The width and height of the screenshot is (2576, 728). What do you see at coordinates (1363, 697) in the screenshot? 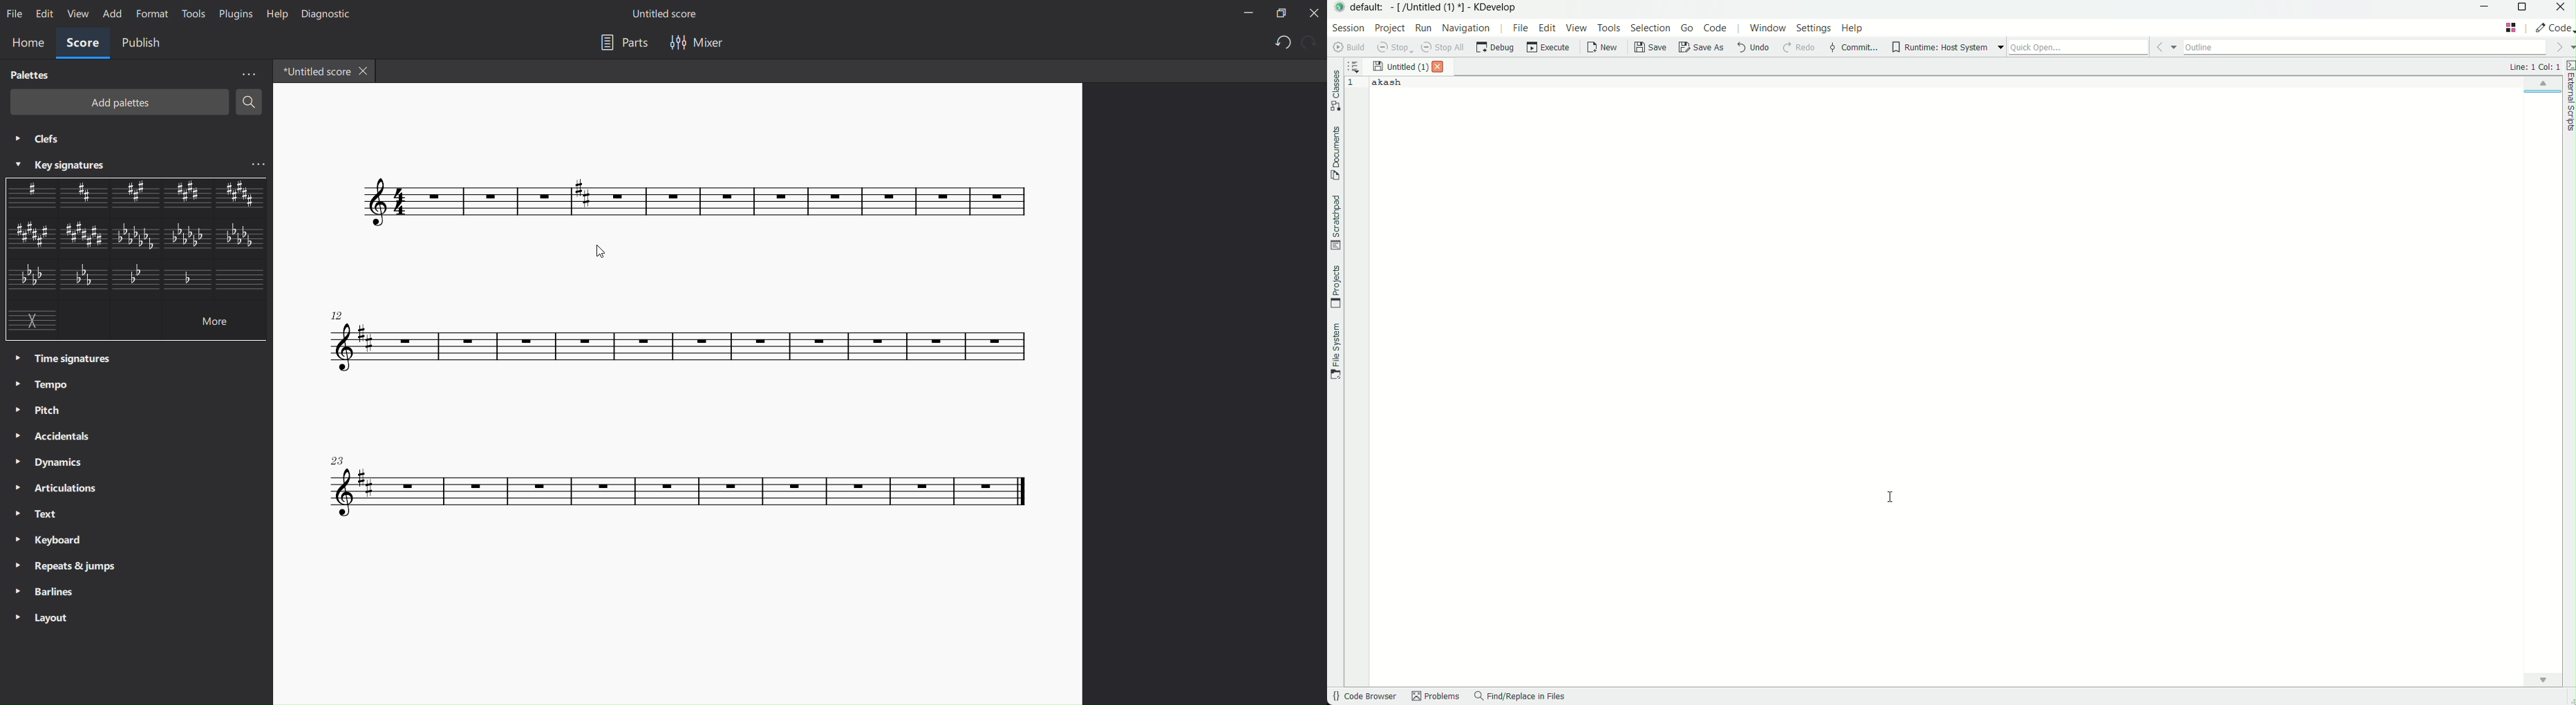
I see `code browser` at bounding box center [1363, 697].